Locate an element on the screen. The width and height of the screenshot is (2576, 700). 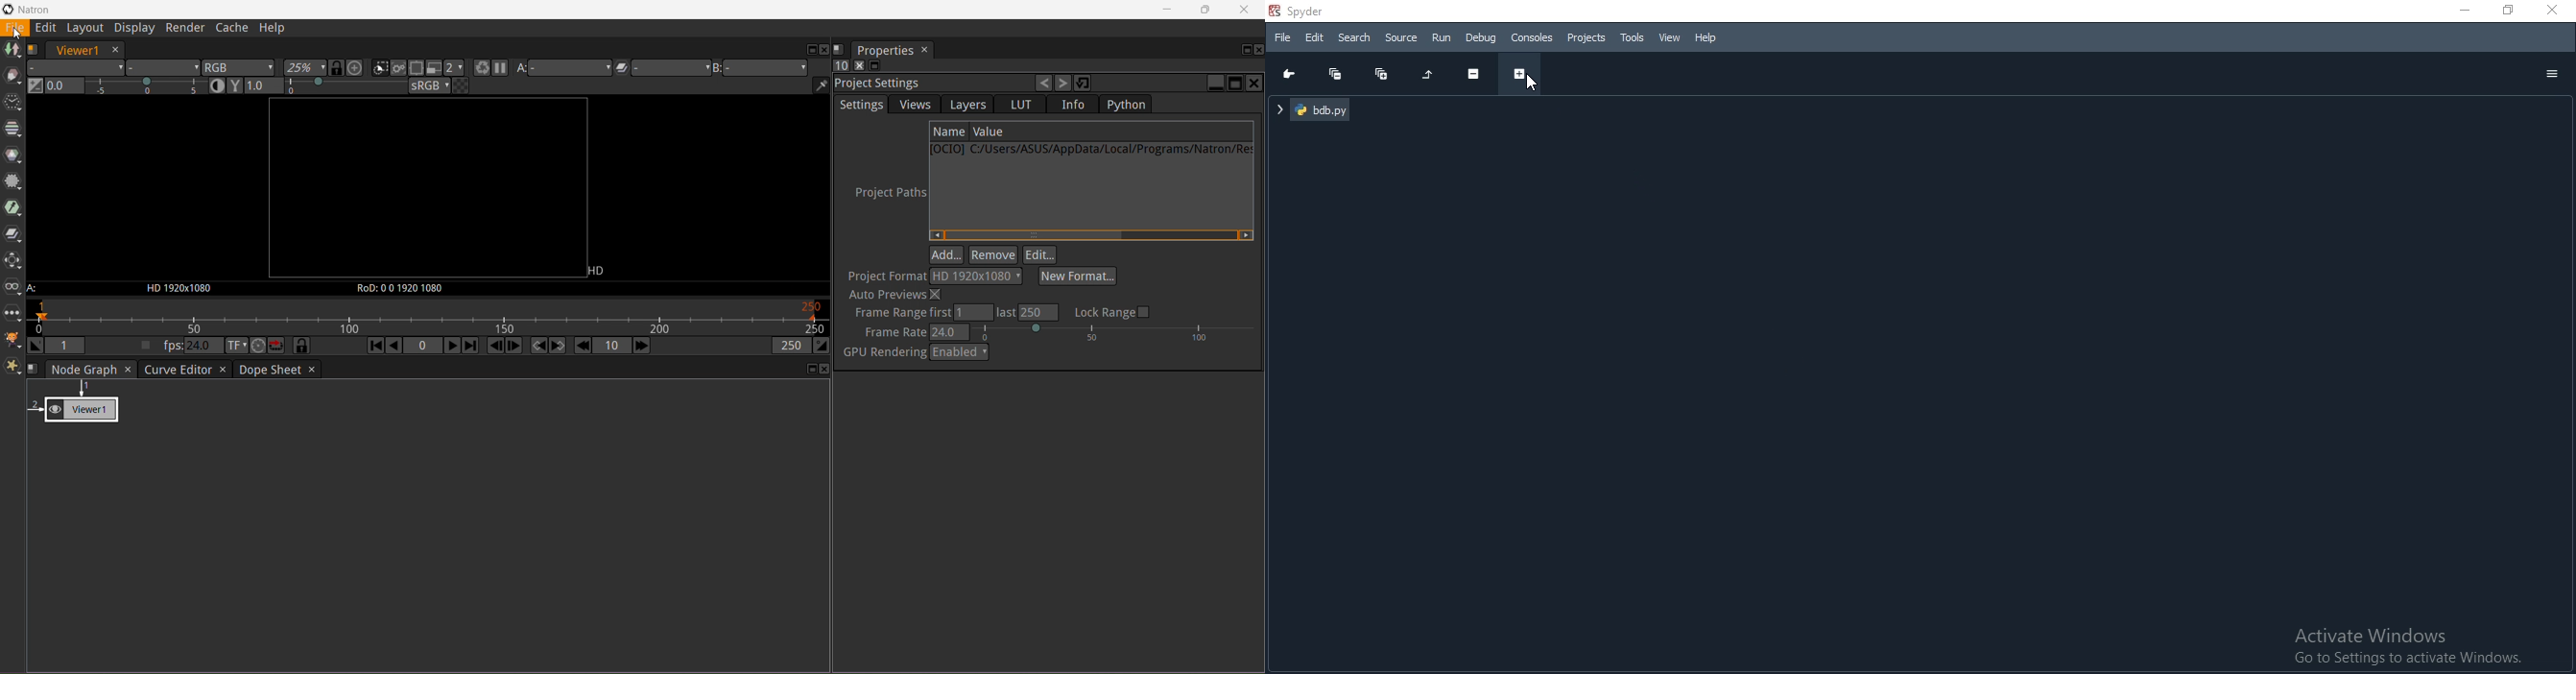
Collapse section is located at coordinates (1473, 76).